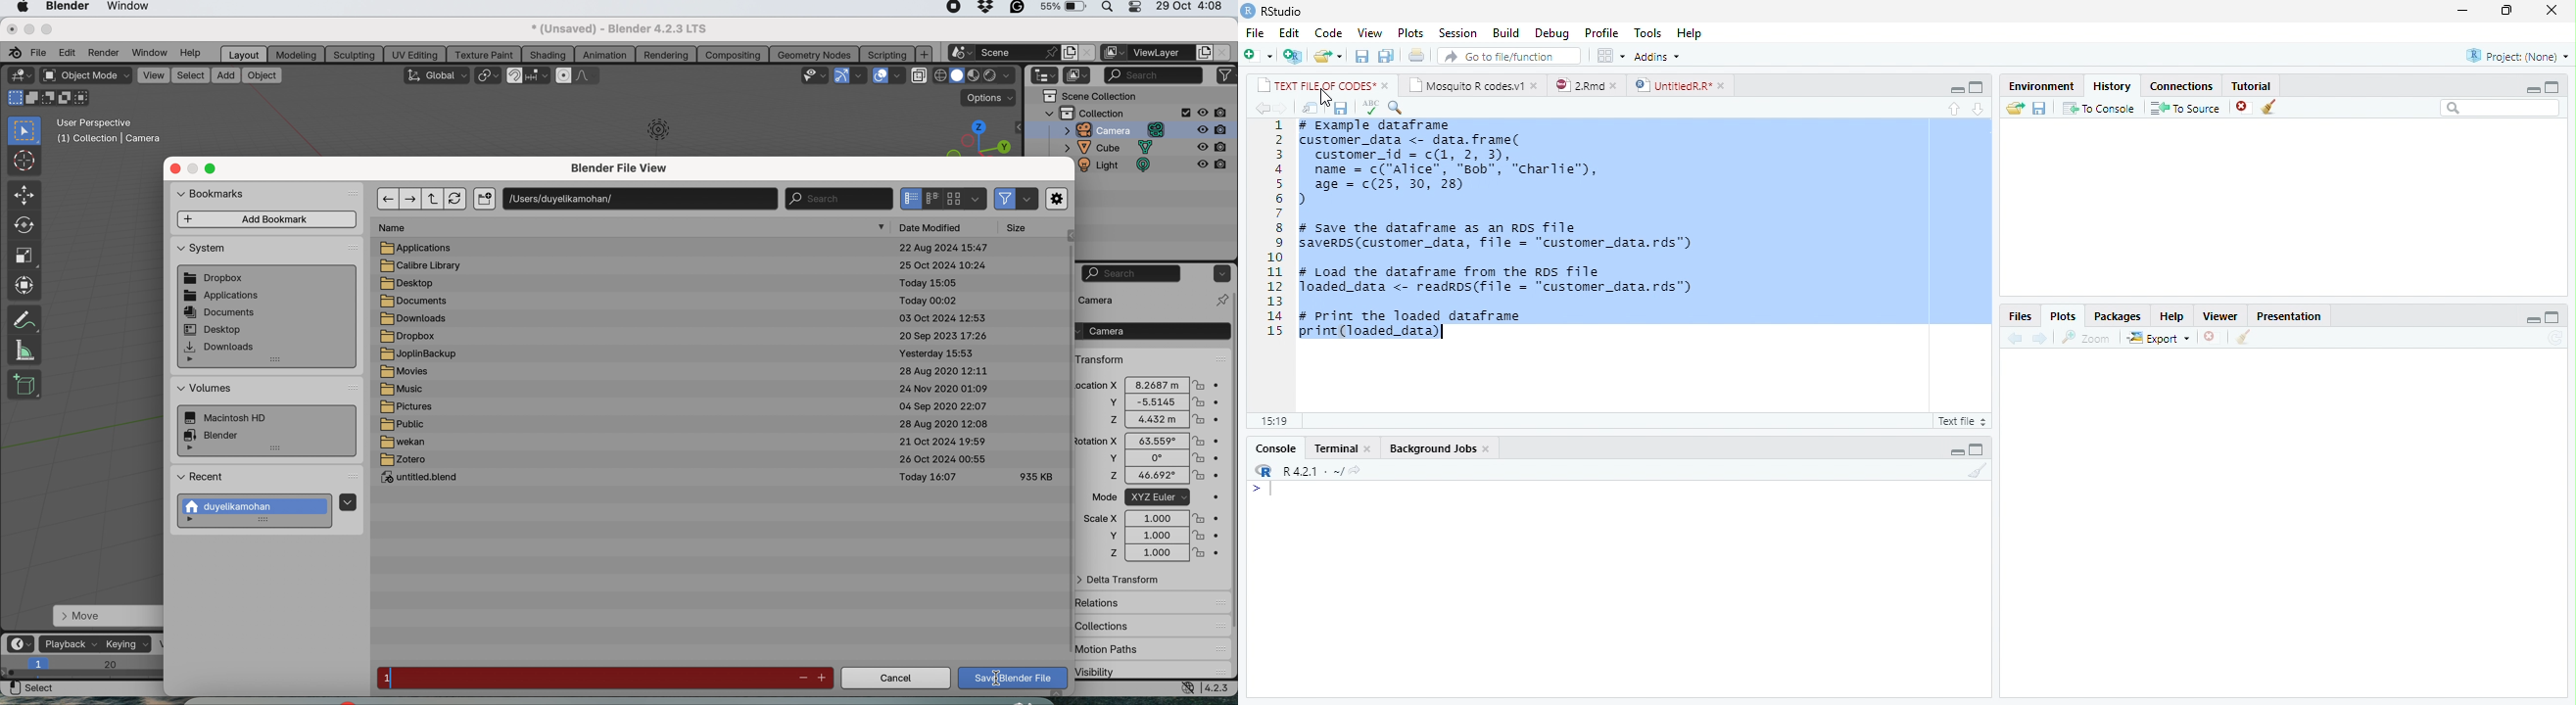 This screenshot has width=2576, height=728. I want to click on close, so click(2552, 9).